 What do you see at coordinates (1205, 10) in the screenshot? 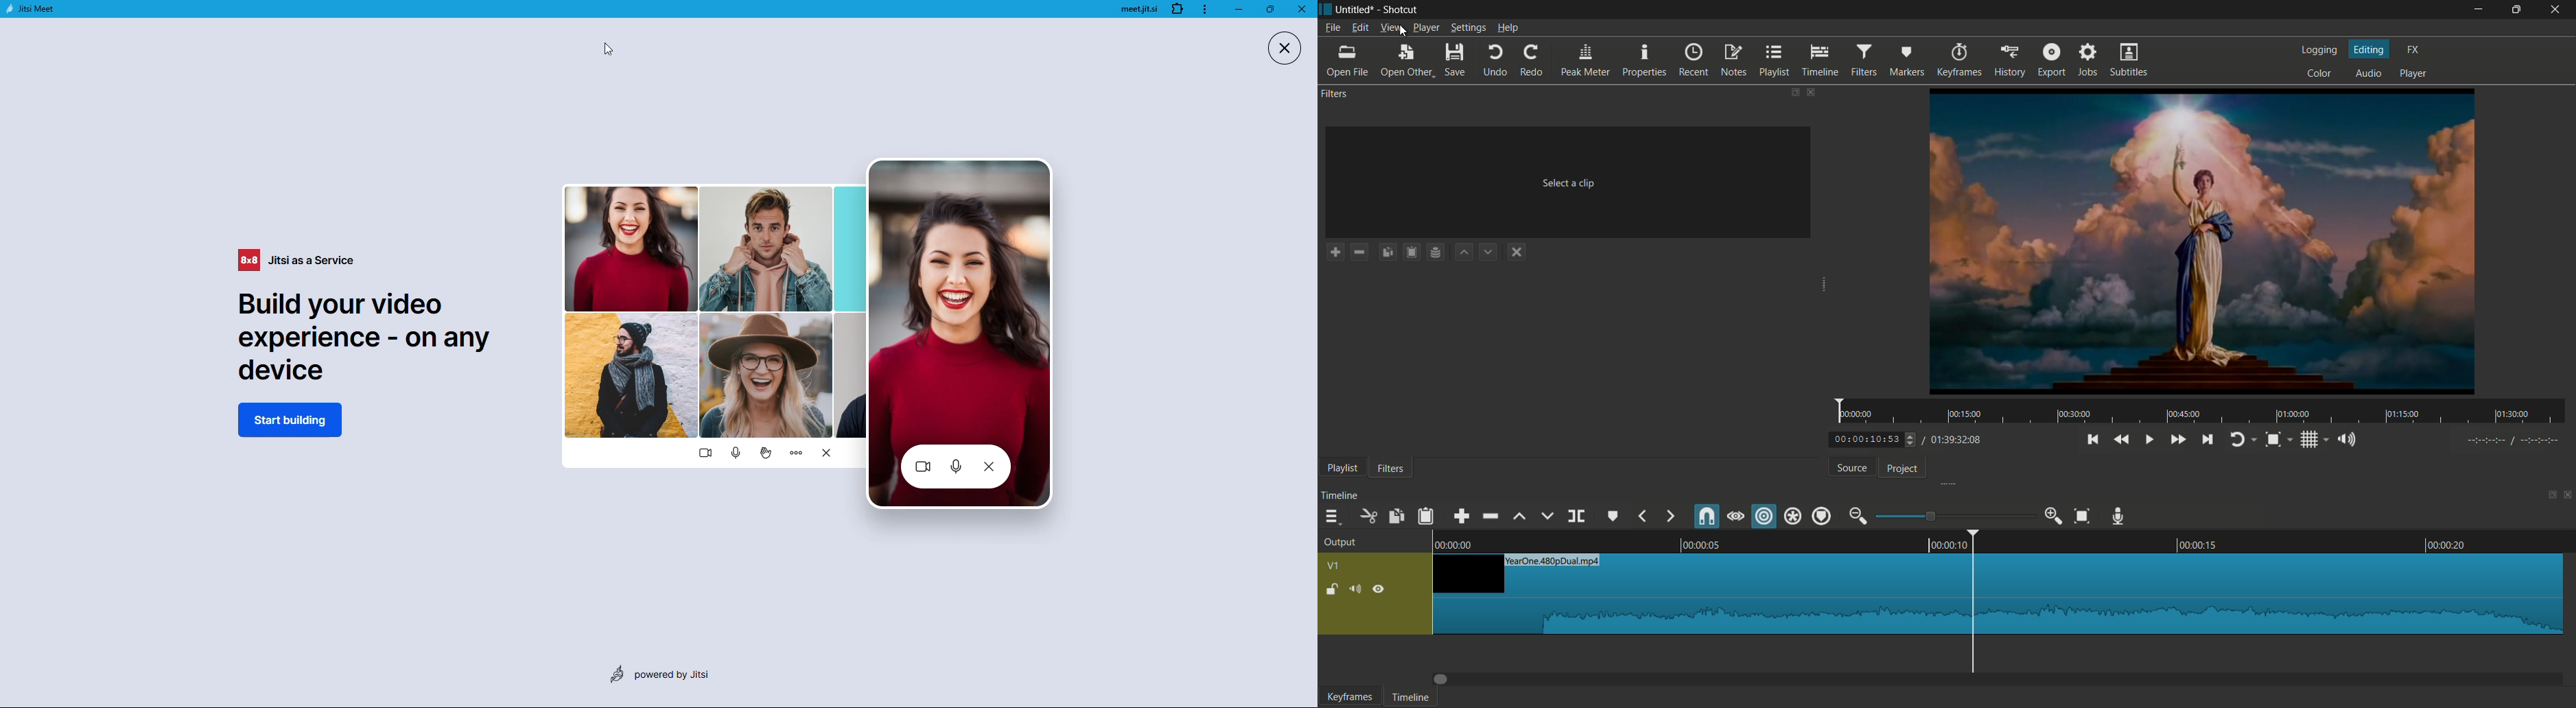
I see `more` at bounding box center [1205, 10].